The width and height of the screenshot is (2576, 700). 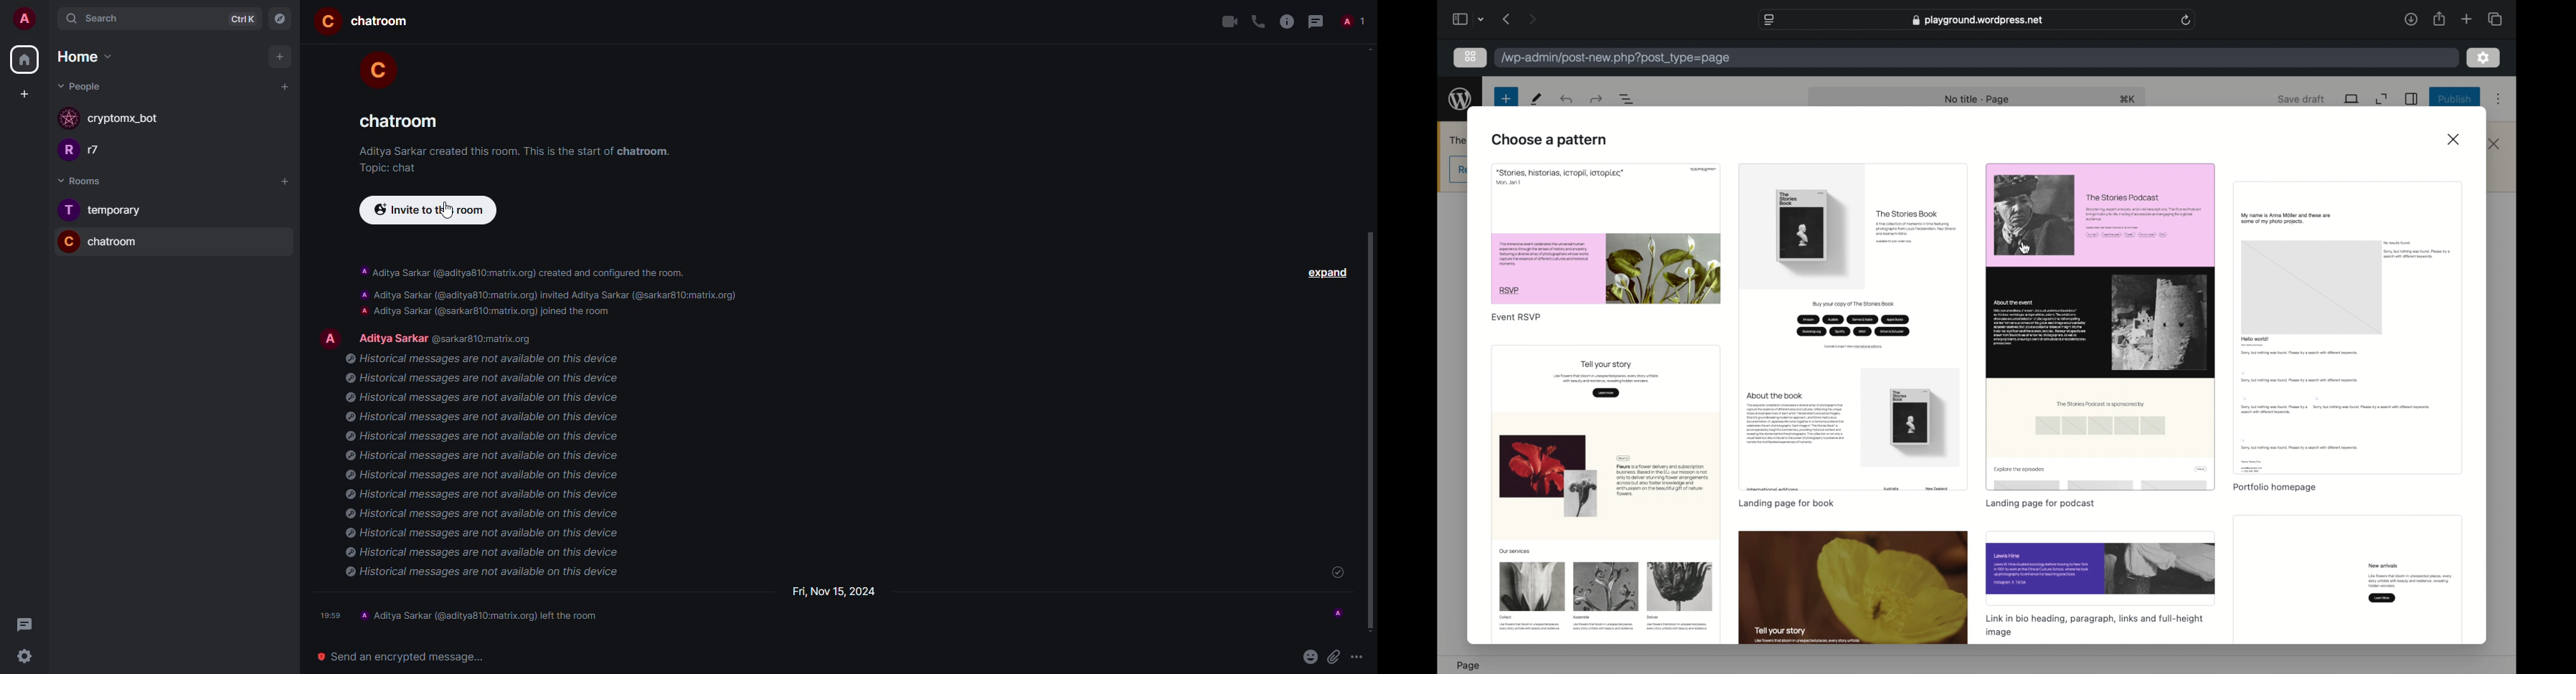 I want to click on preview, so click(x=2099, y=326).